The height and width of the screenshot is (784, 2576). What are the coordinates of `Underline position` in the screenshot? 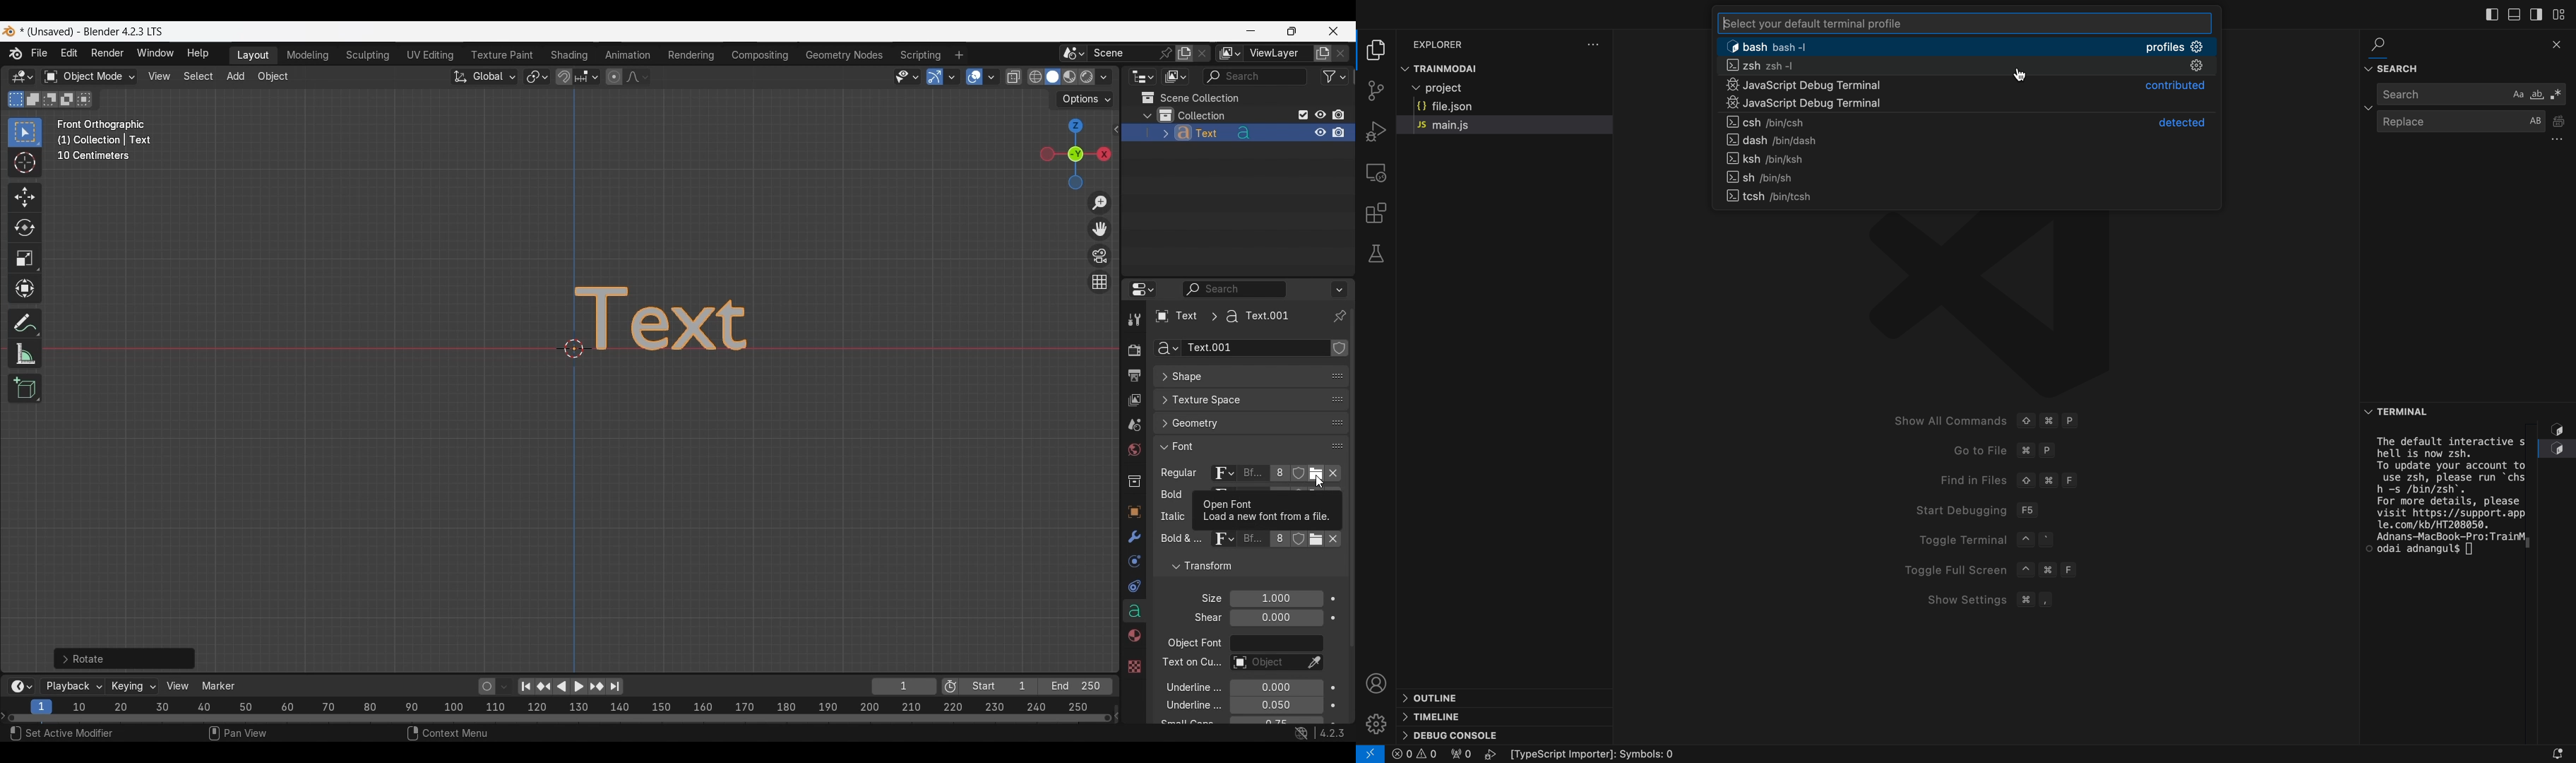 It's located at (1277, 689).